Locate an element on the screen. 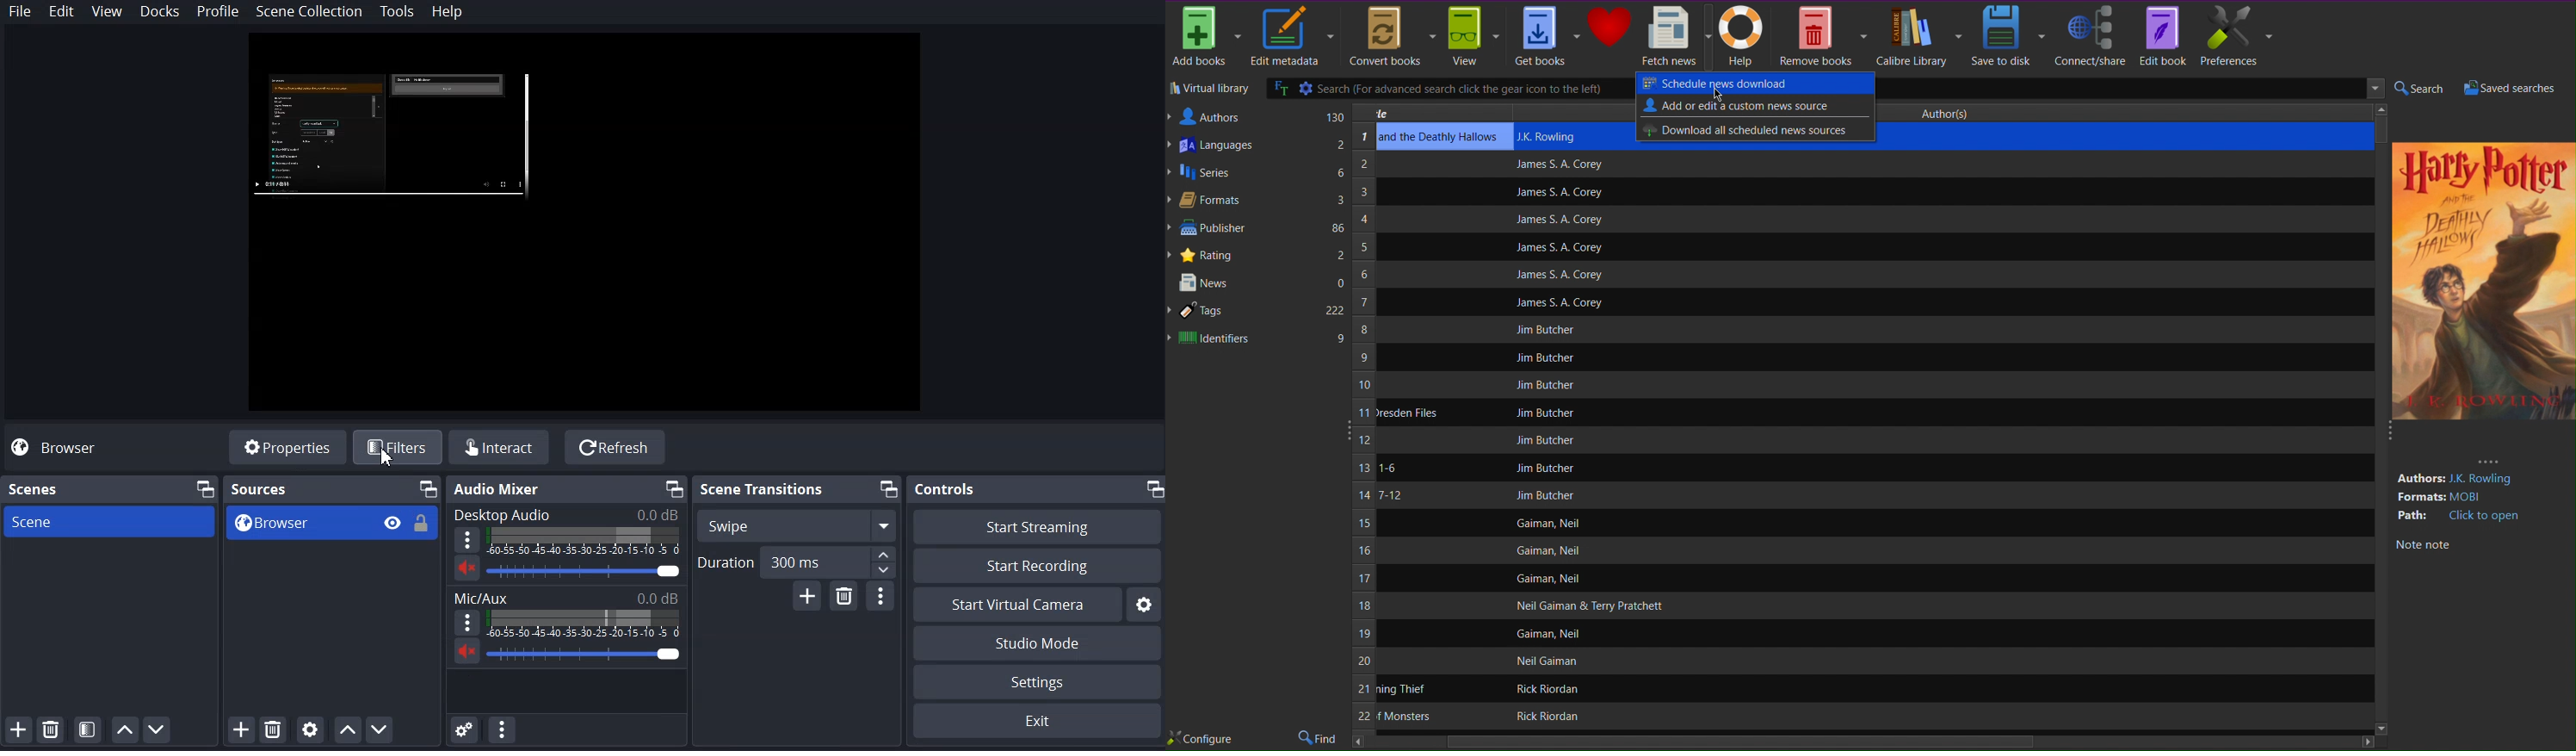 This screenshot has height=756, width=2576. Filters is located at coordinates (397, 448).